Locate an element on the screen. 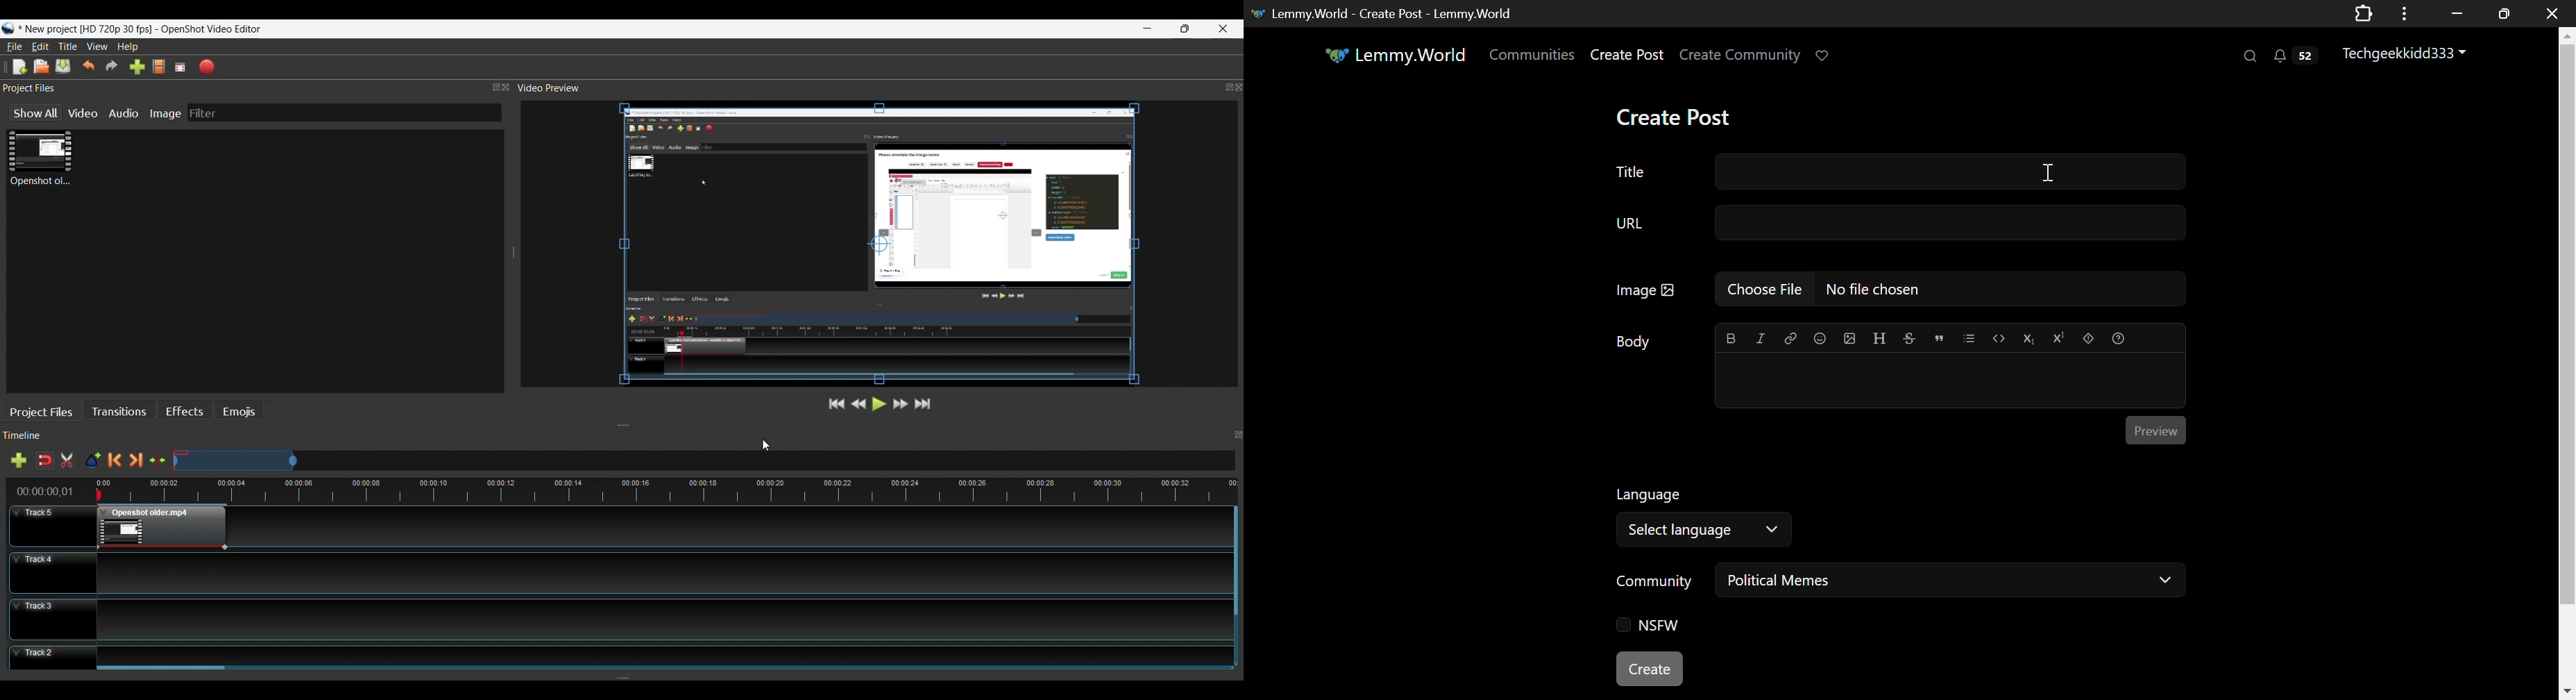 The height and width of the screenshot is (700, 2576). Notifications is located at coordinates (2298, 58).